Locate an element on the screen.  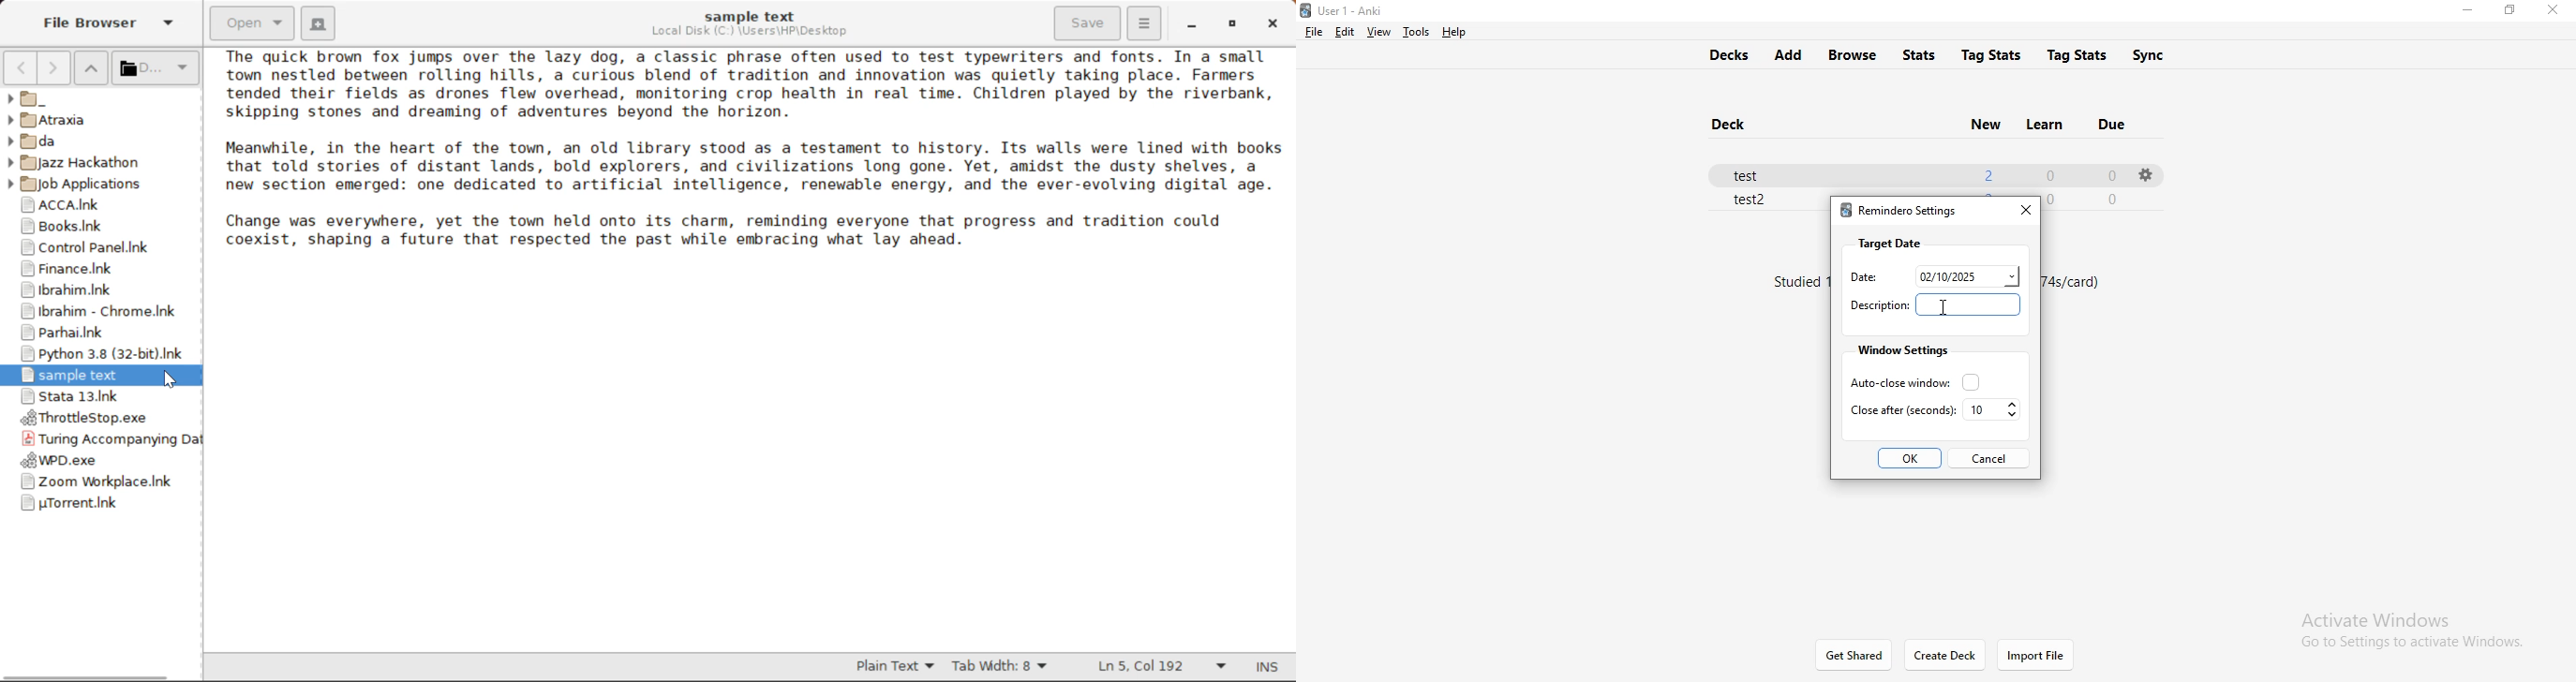
minimise is located at coordinates (2466, 12).